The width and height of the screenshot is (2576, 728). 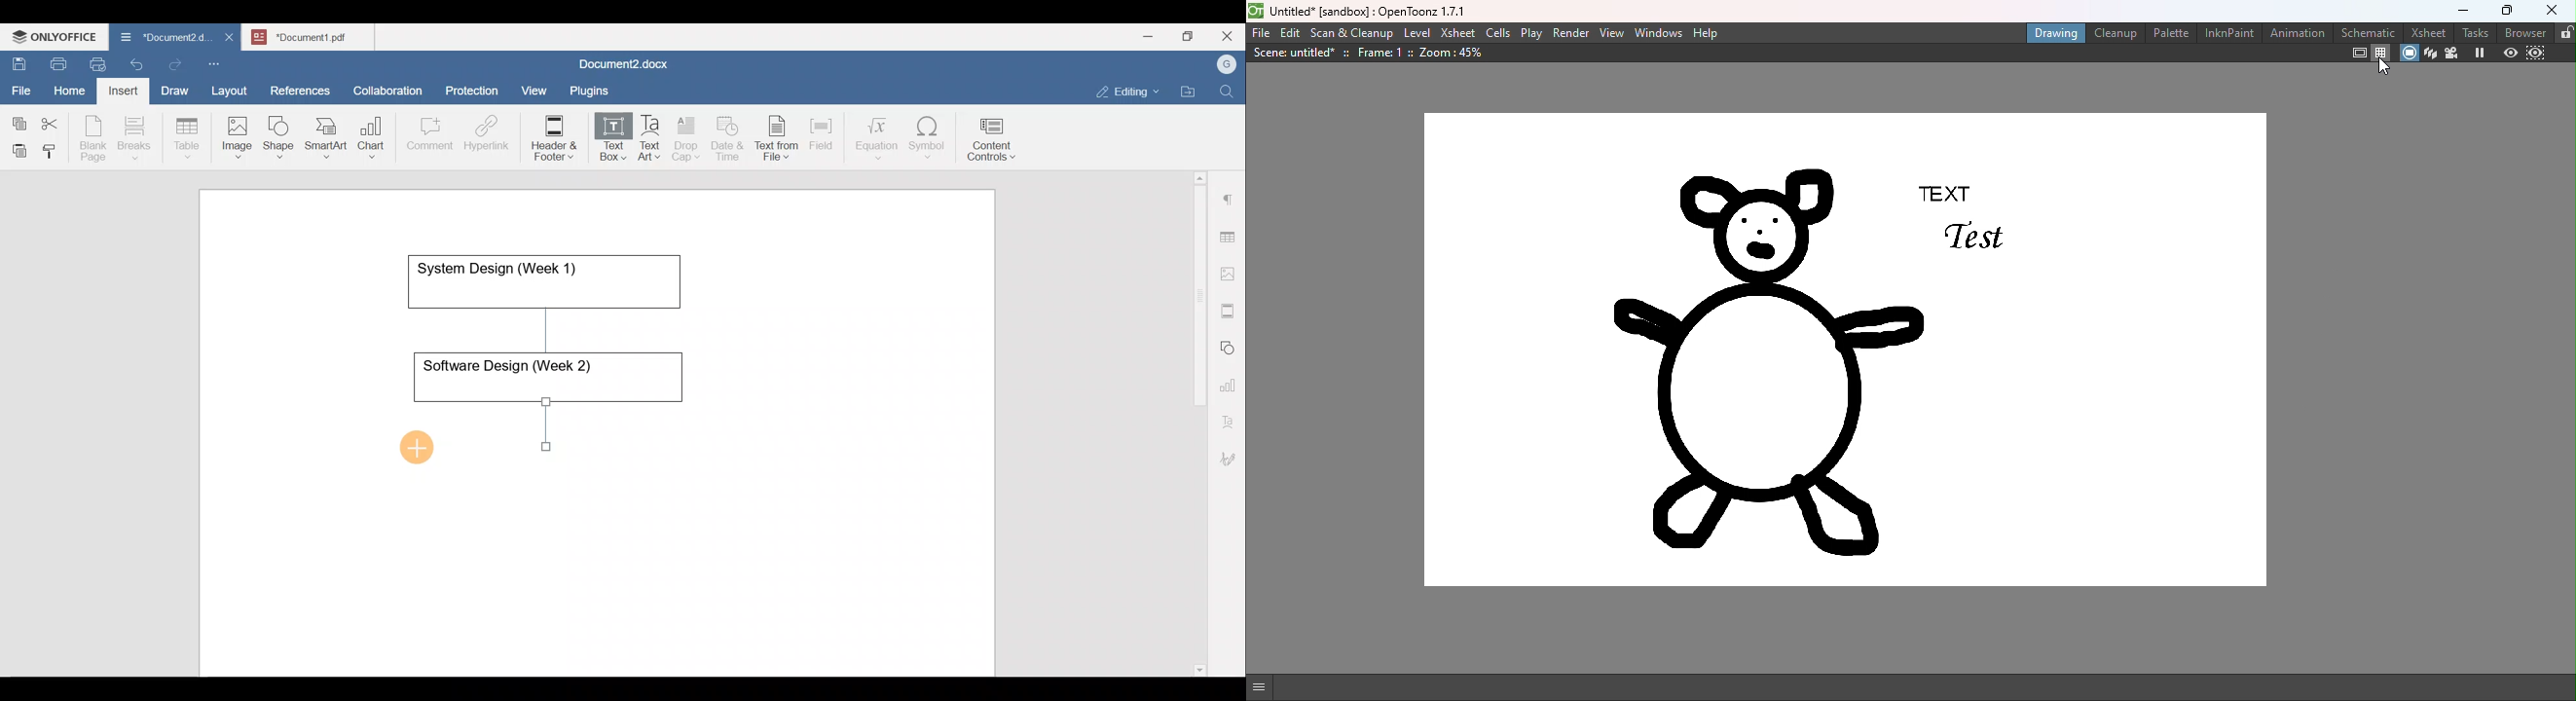 I want to click on Paragraph settings, so click(x=1229, y=194).